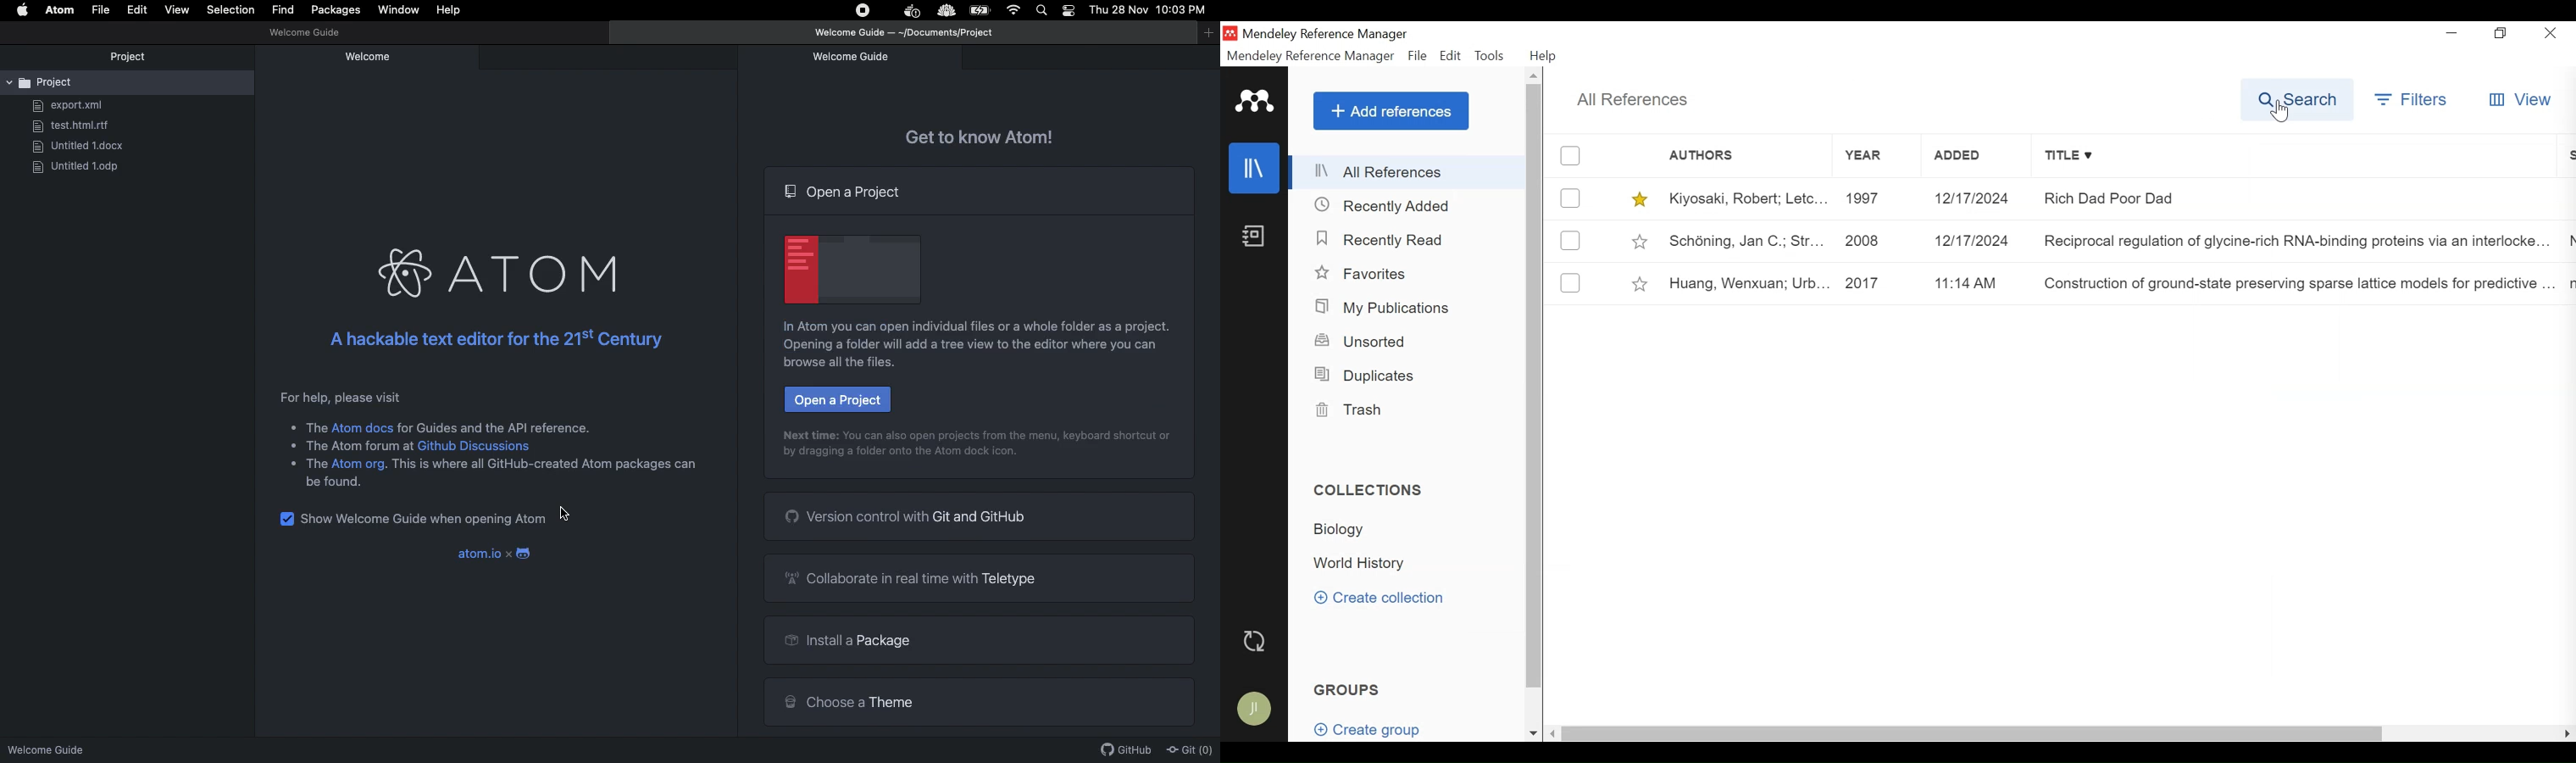  I want to click on Rich Dad Poor Dad, so click(2297, 198).